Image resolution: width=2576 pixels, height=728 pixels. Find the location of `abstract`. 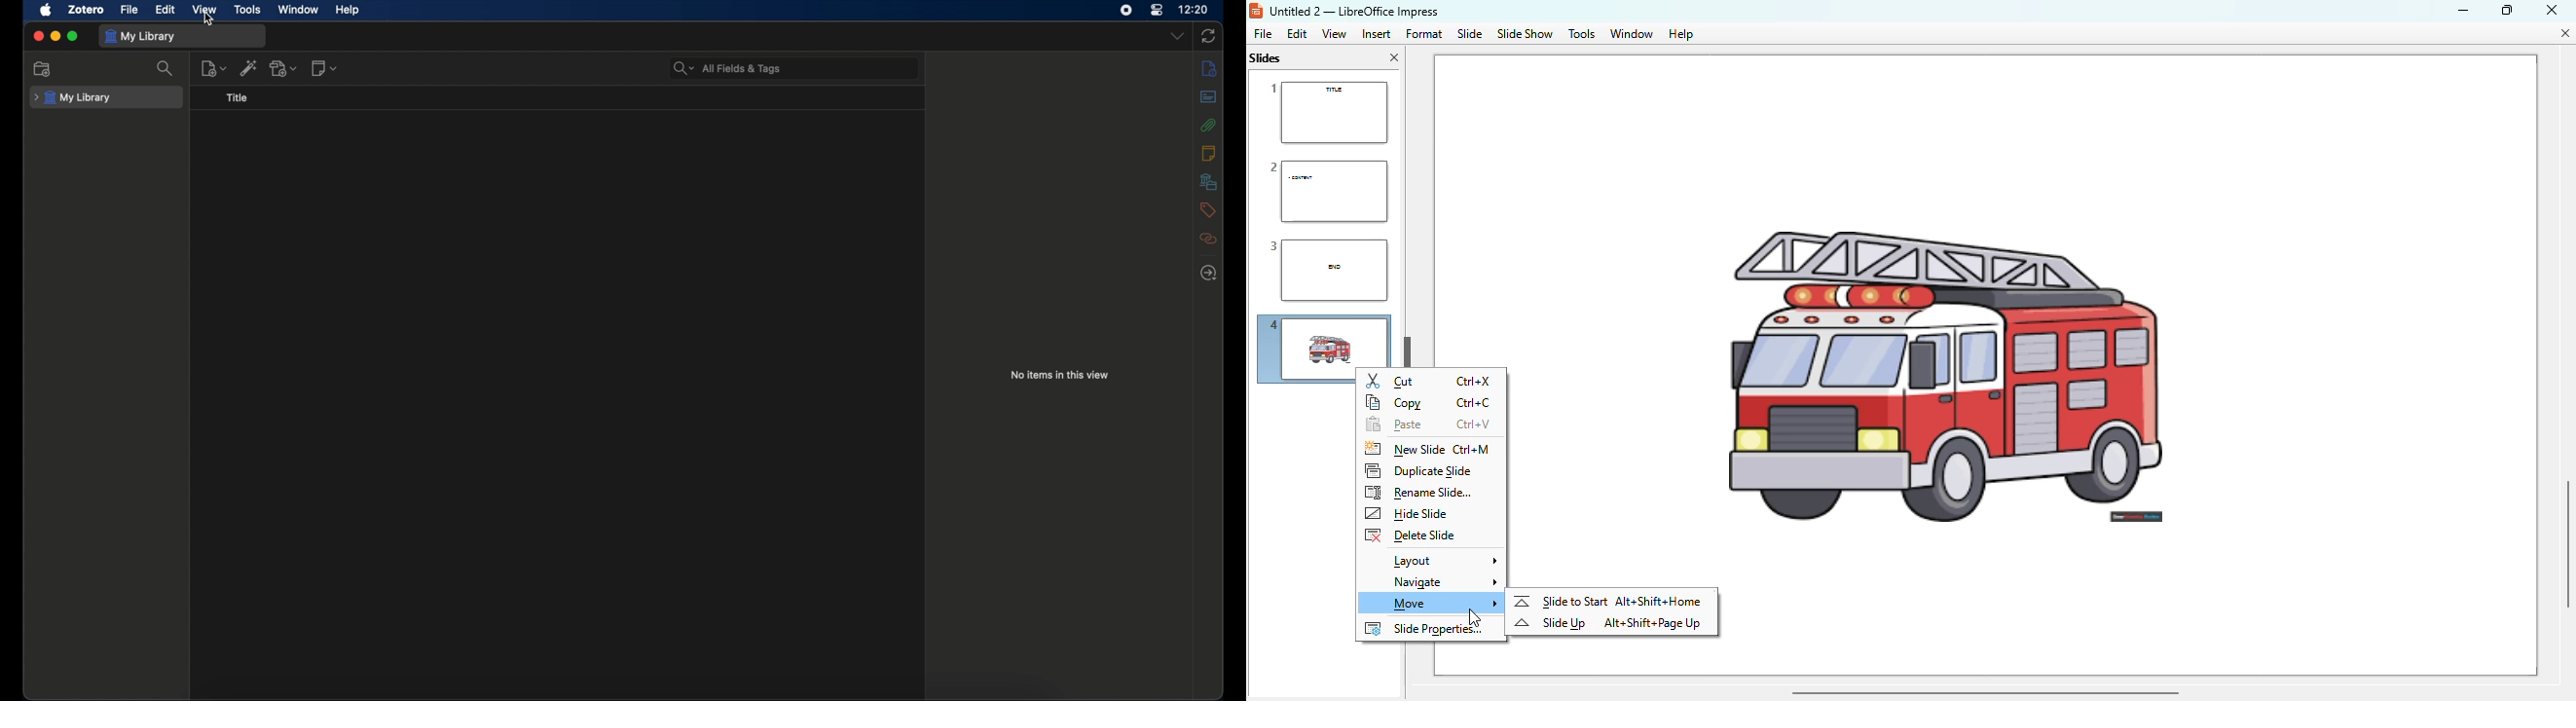

abstract is located at coordinates (1208, 97).